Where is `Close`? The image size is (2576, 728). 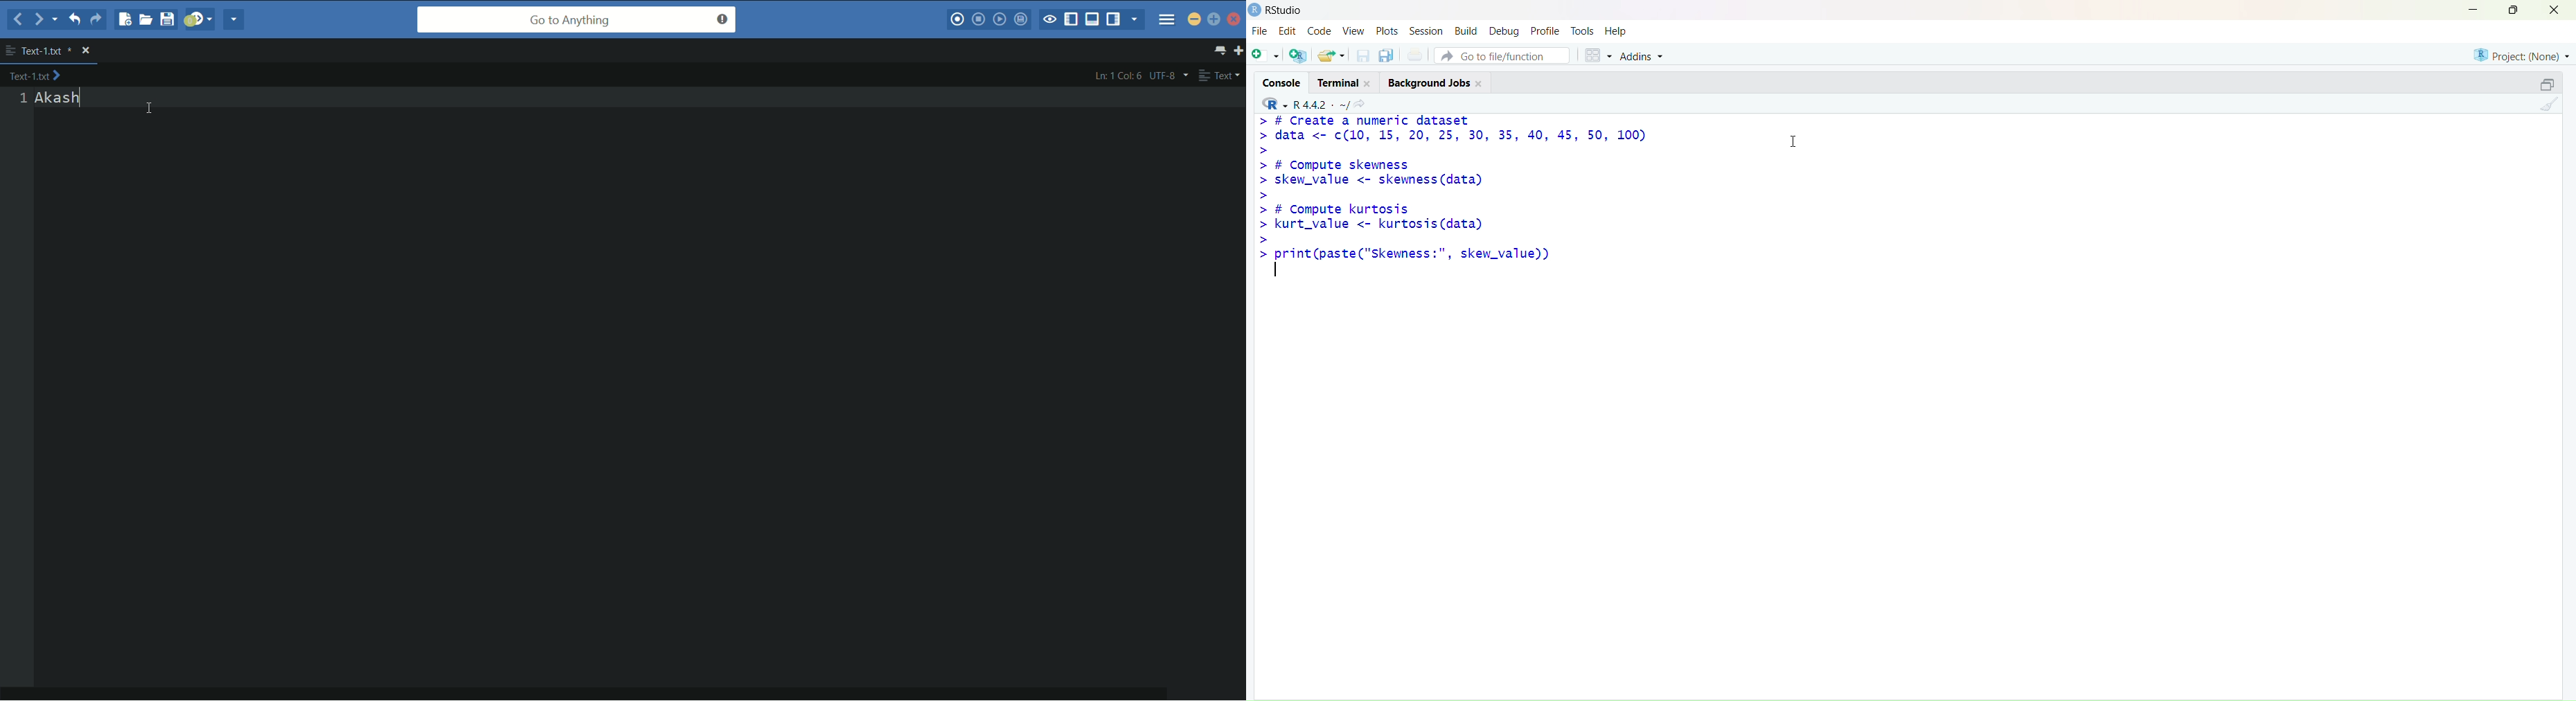
Close is located at coordinates (2558, 14).